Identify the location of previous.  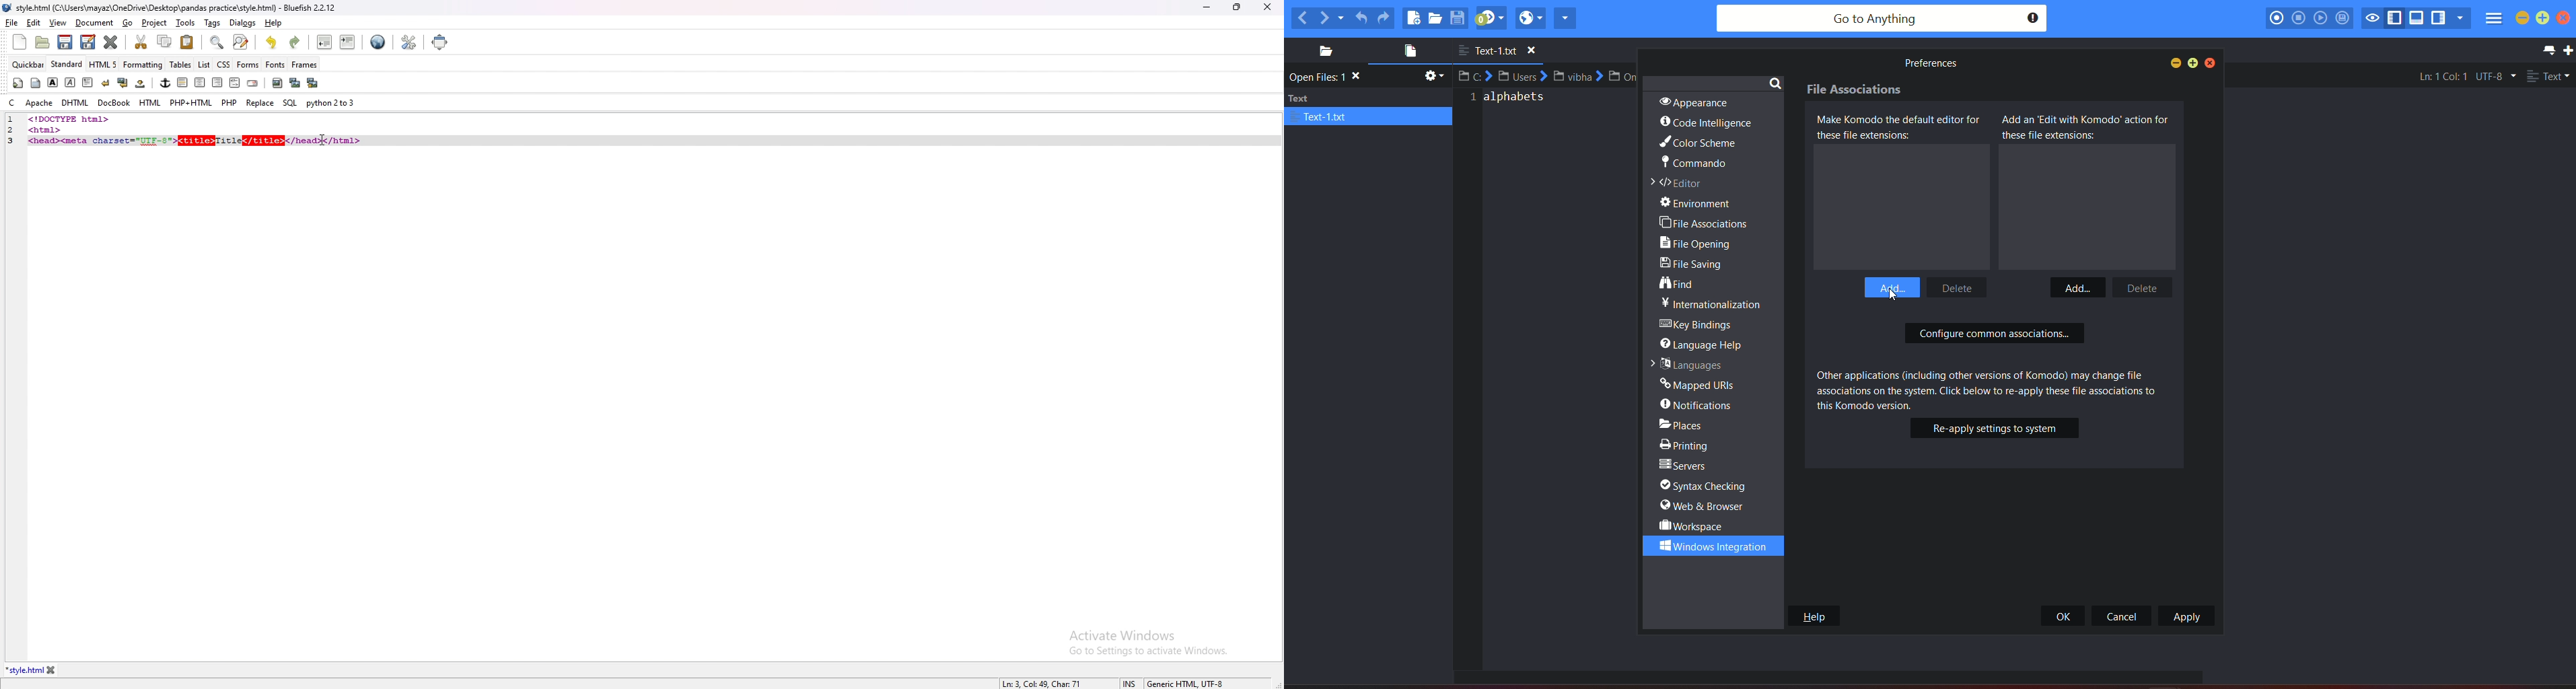
(1301, 17).